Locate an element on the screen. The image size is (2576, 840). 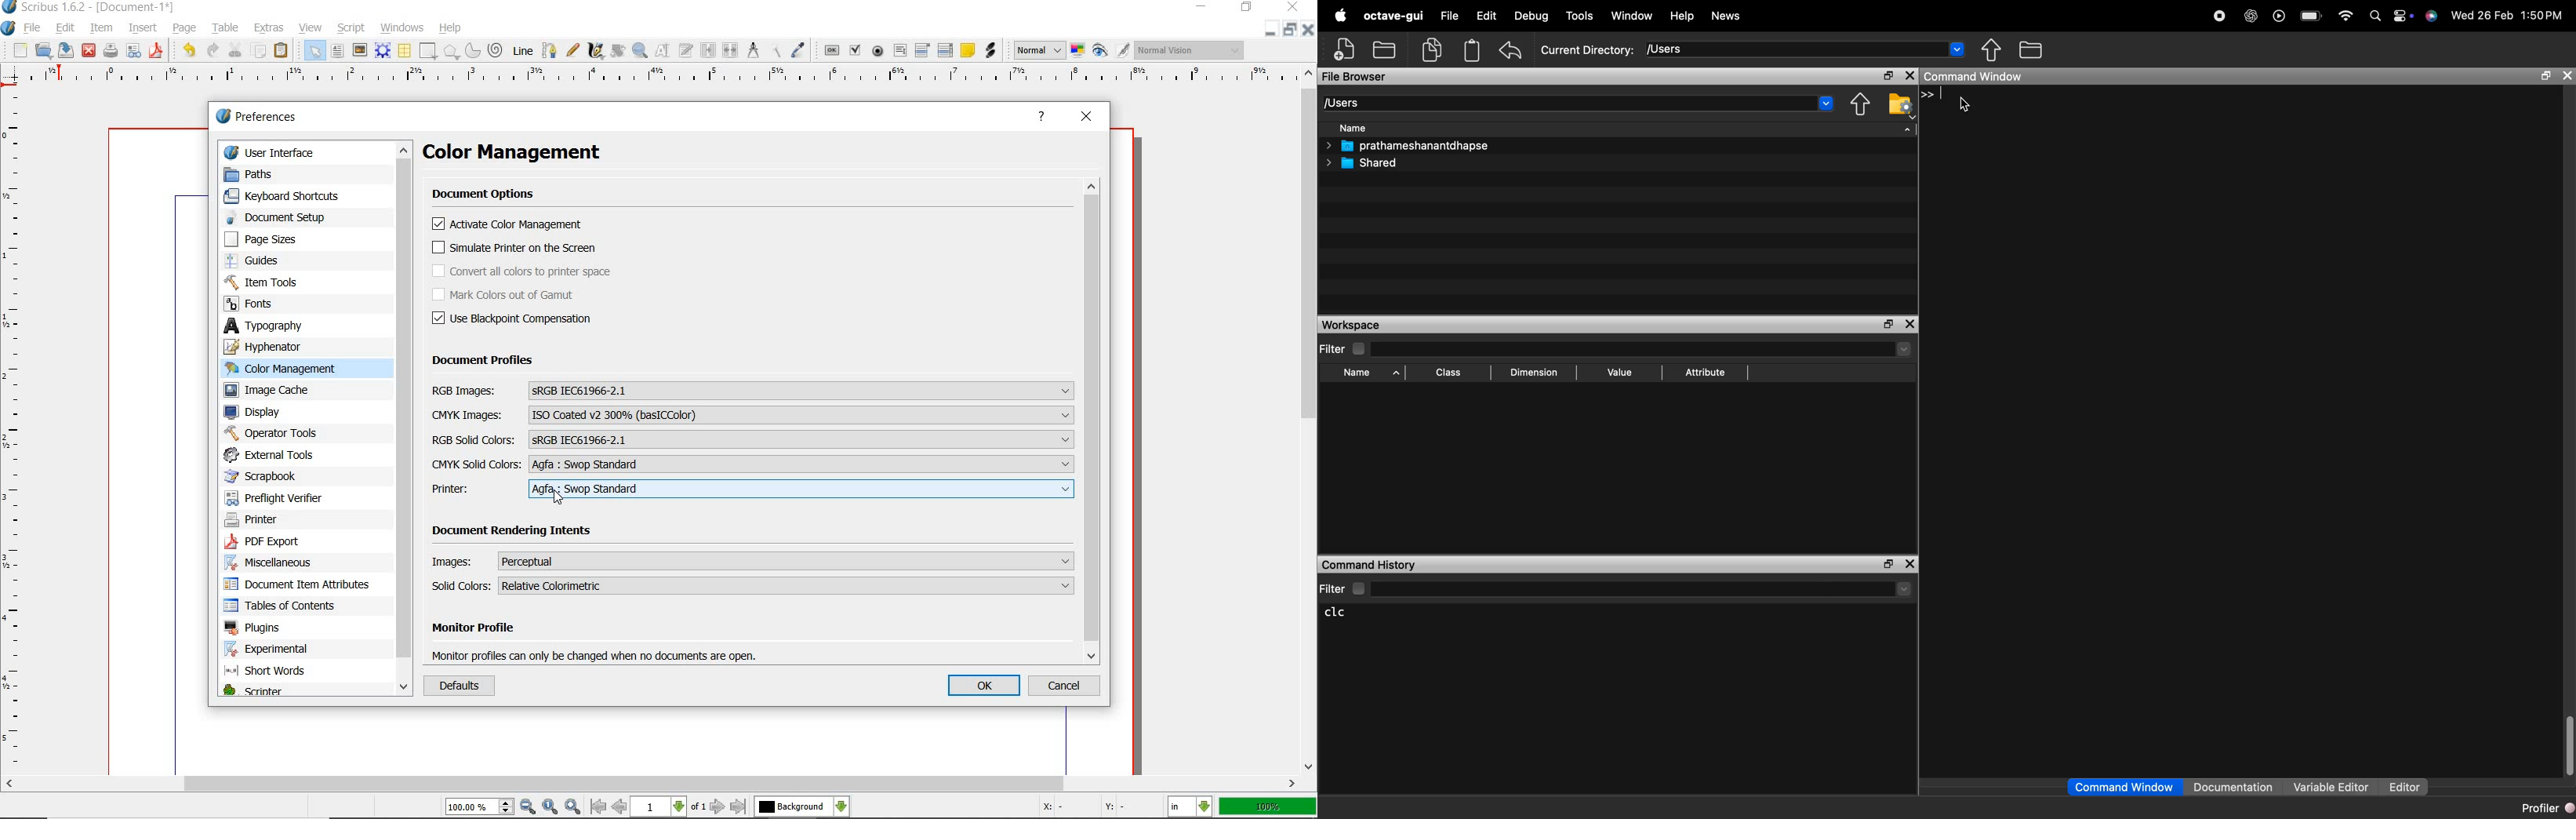
short words is located at coordinates (290, 672).